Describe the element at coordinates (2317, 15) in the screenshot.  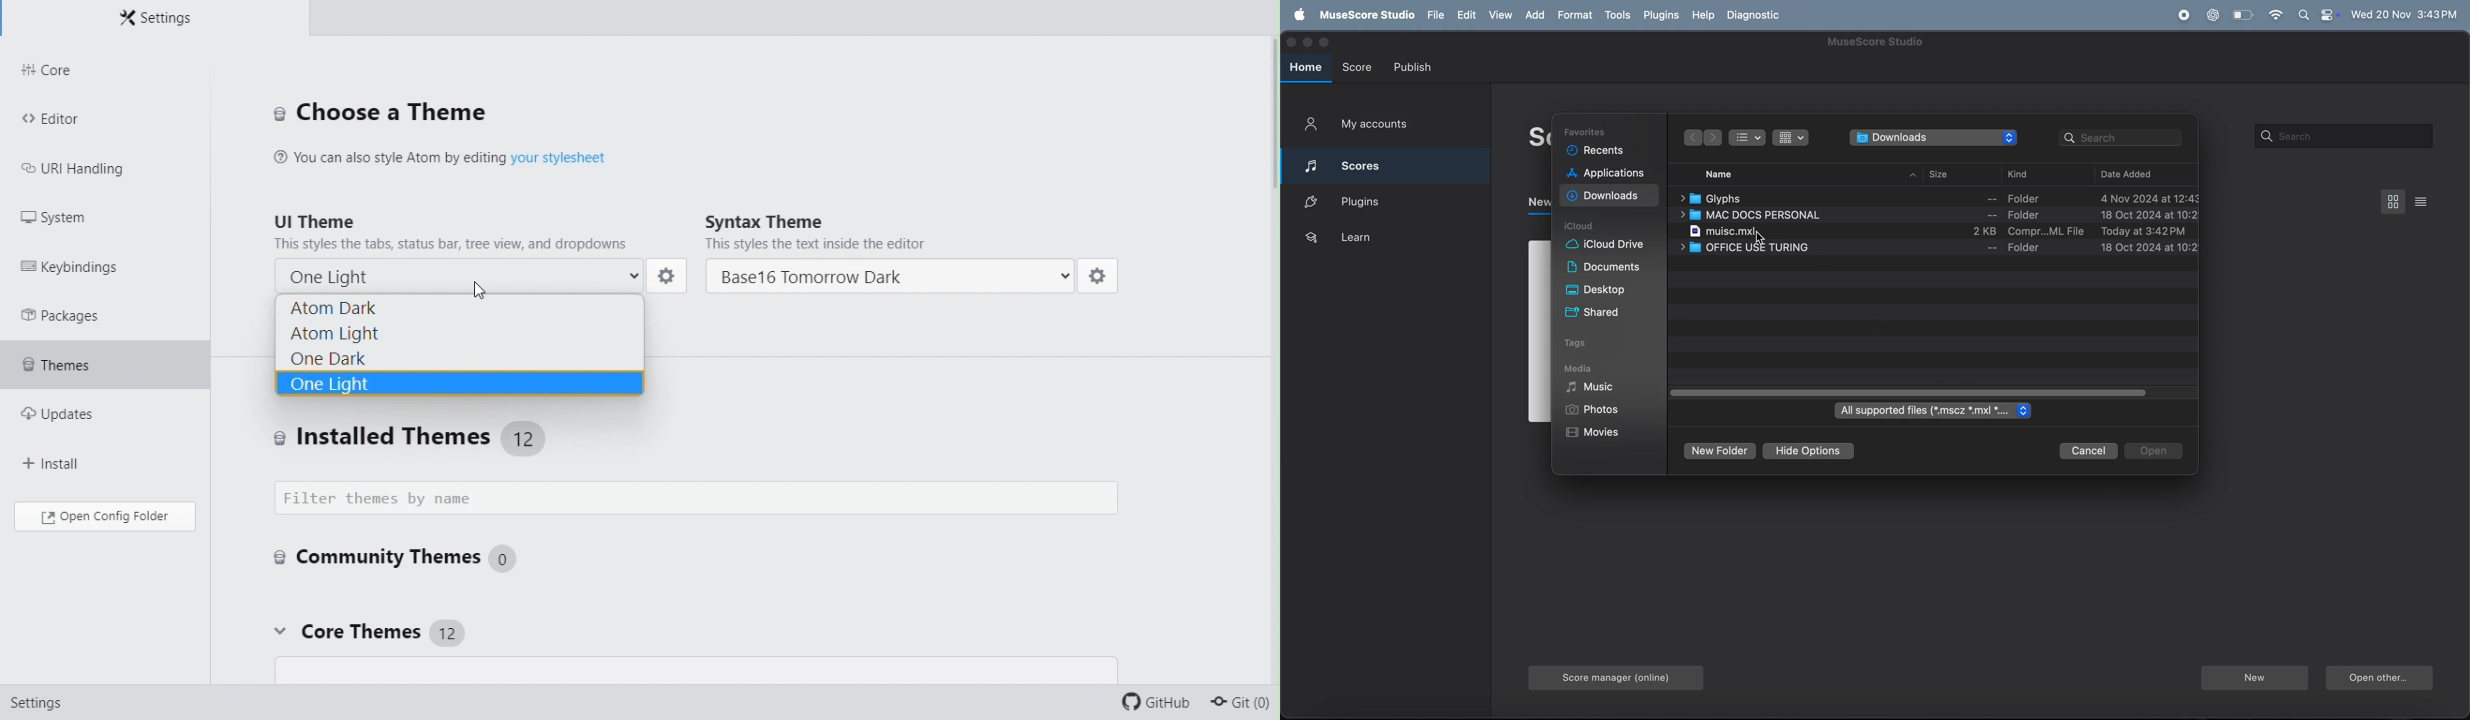
I see `apple widgets` at that location.